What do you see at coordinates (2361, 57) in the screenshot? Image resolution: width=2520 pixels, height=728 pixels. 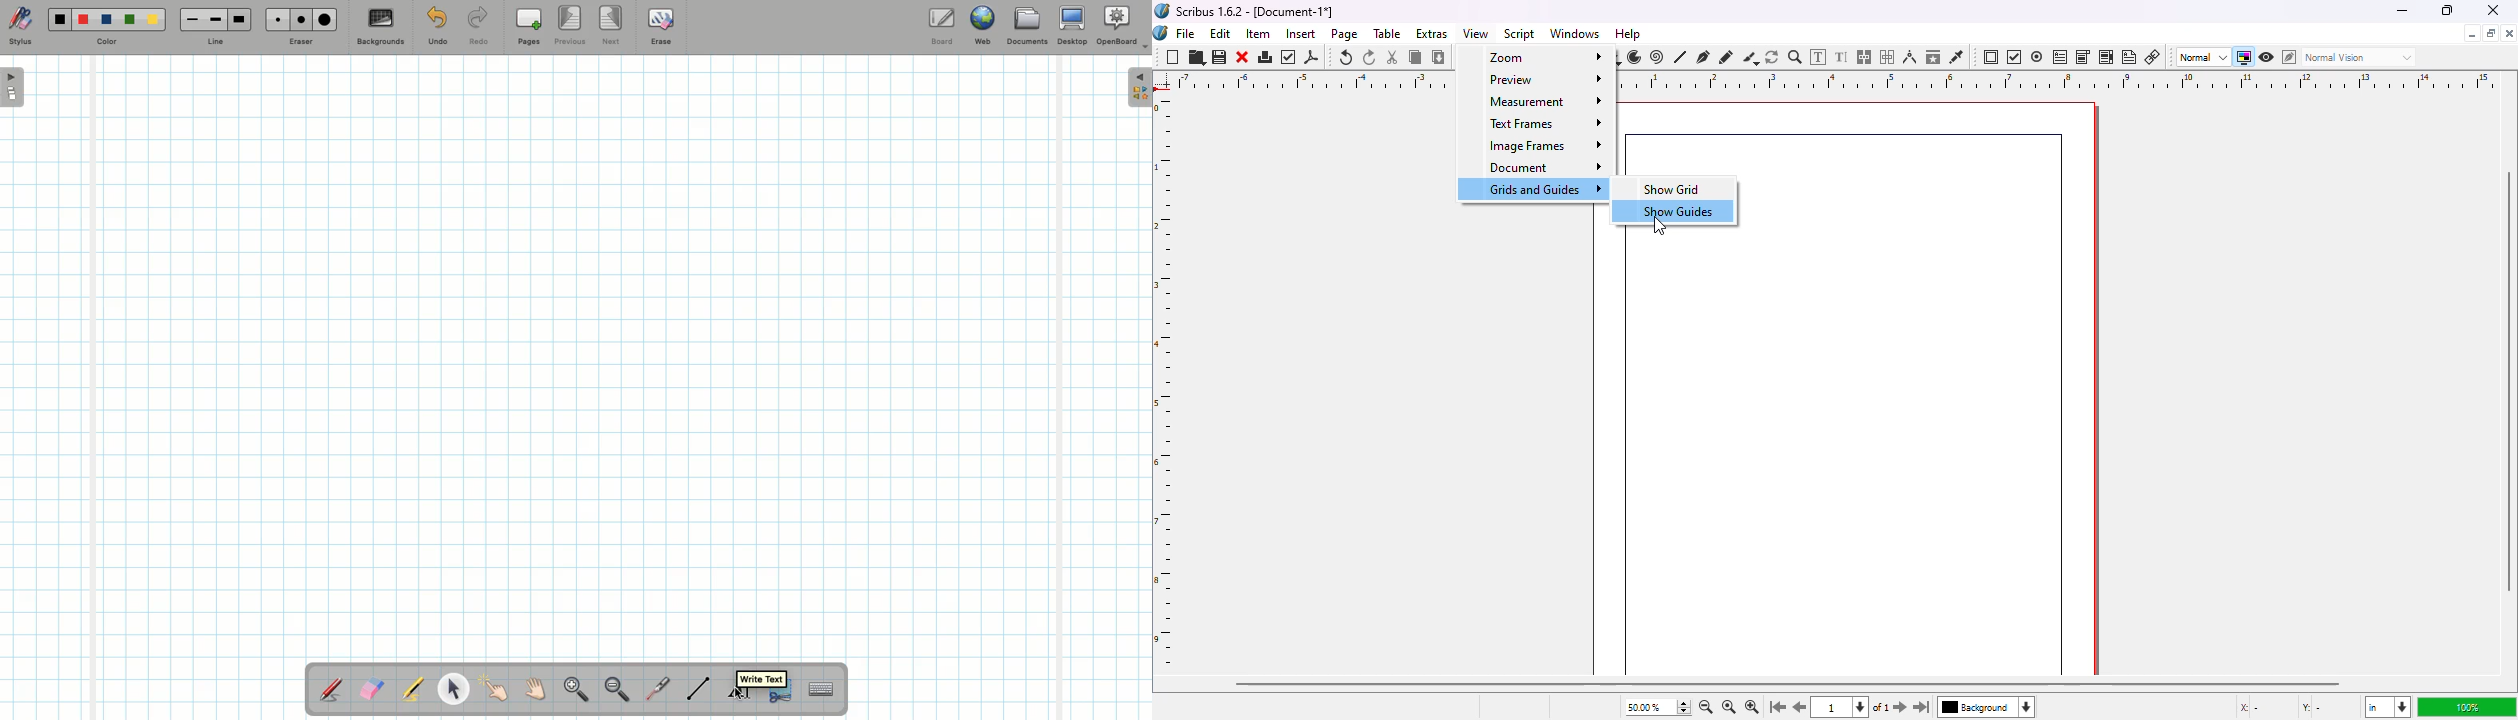 I see `normal vision` at bounding box center [2361, 57].